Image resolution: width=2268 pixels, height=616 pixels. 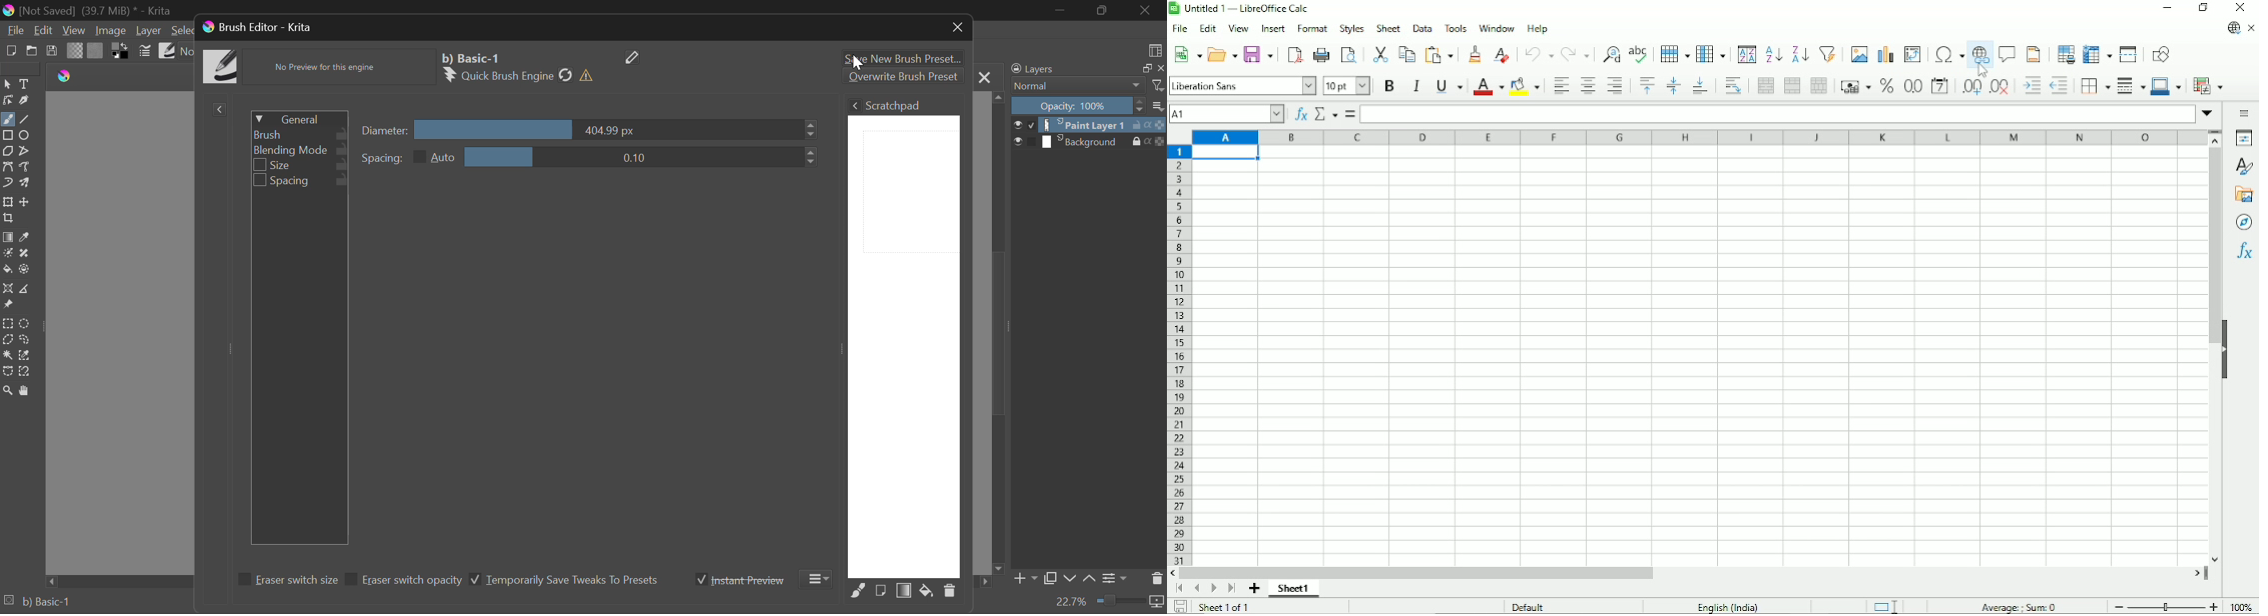 What do you see at coordinates (1884, 54) in the screenshot?
I see `Insert chart` at bounding box center [1884, 54].